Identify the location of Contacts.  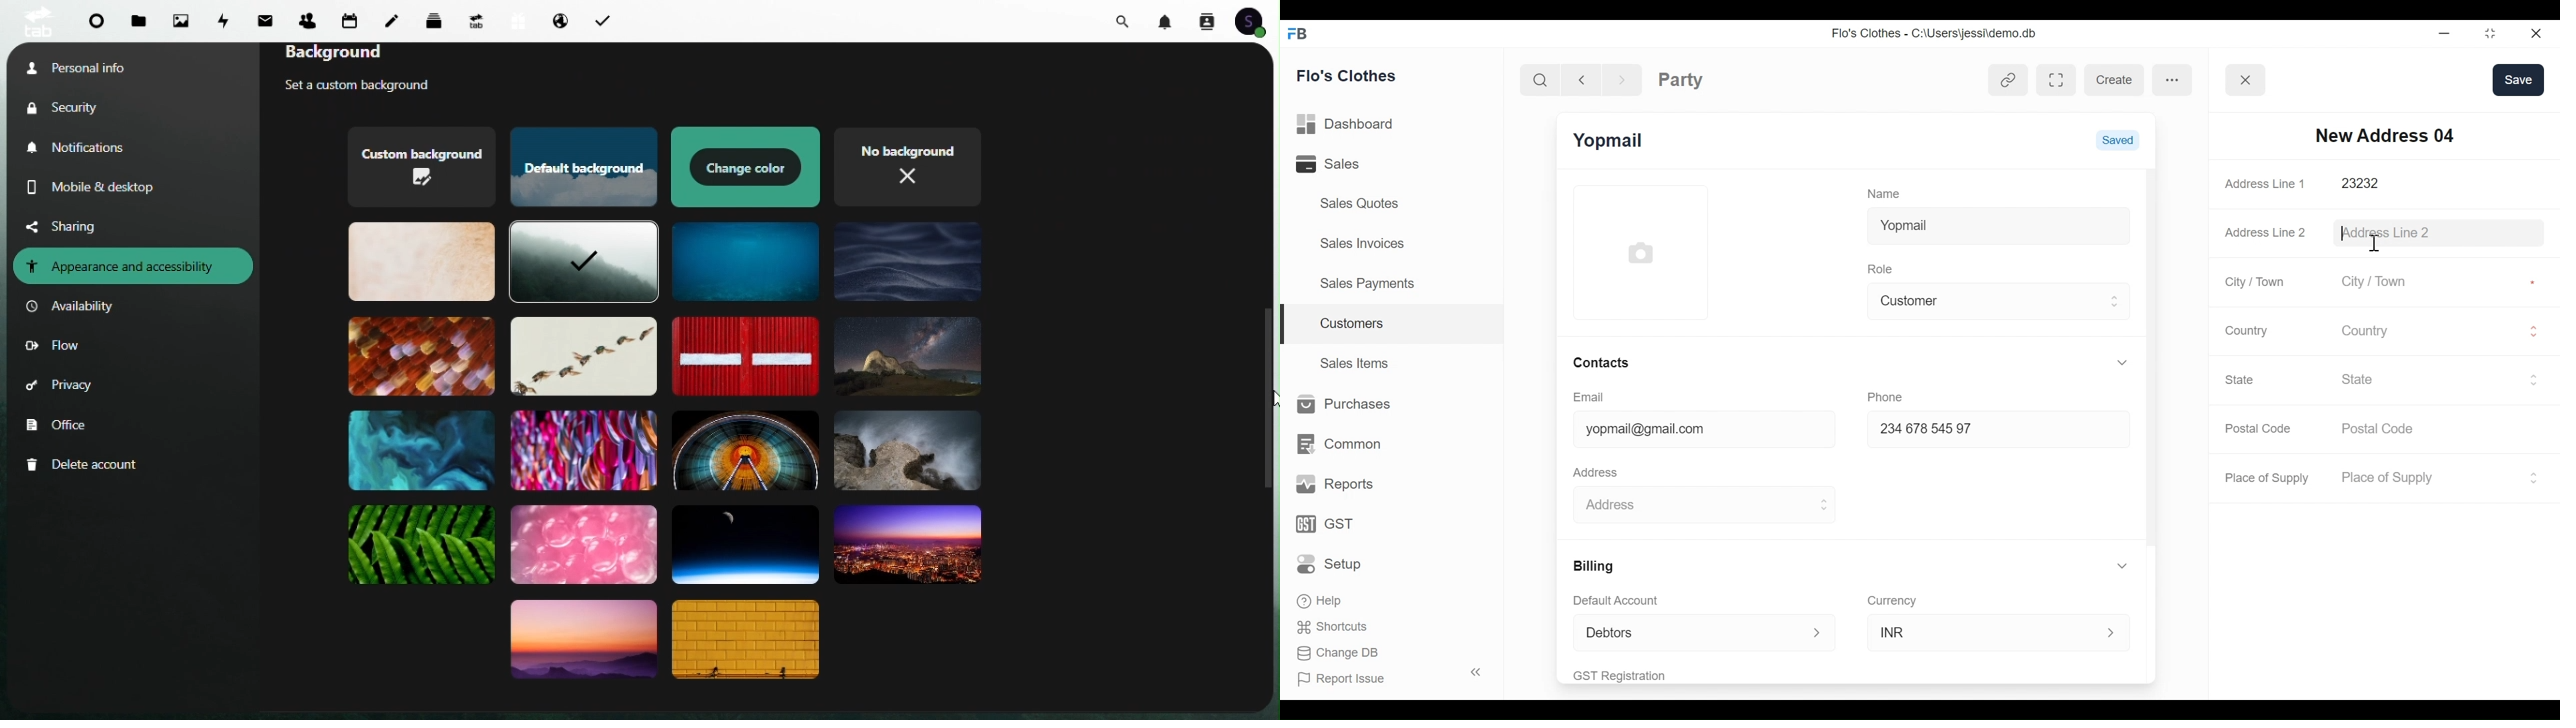
(1206, 20).